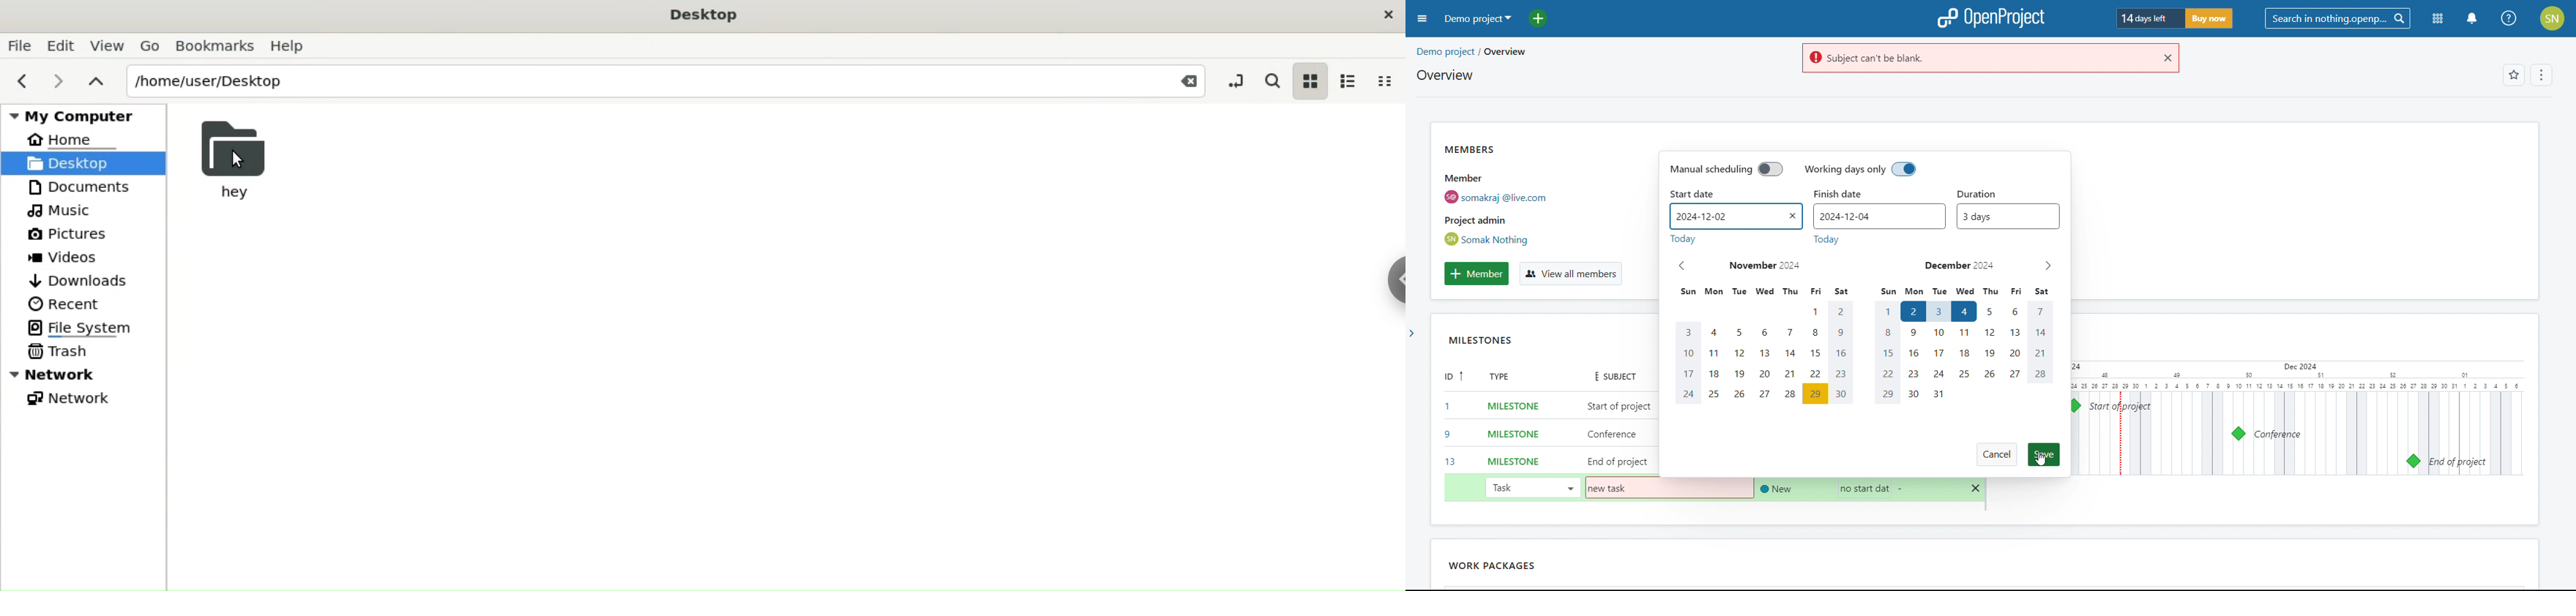 The width and height of the screenshot is (2576, 616). What do you see at coordinates (1913, 311) in the screenshot?
I see `start date selected` at bounding box center [1913, 311].